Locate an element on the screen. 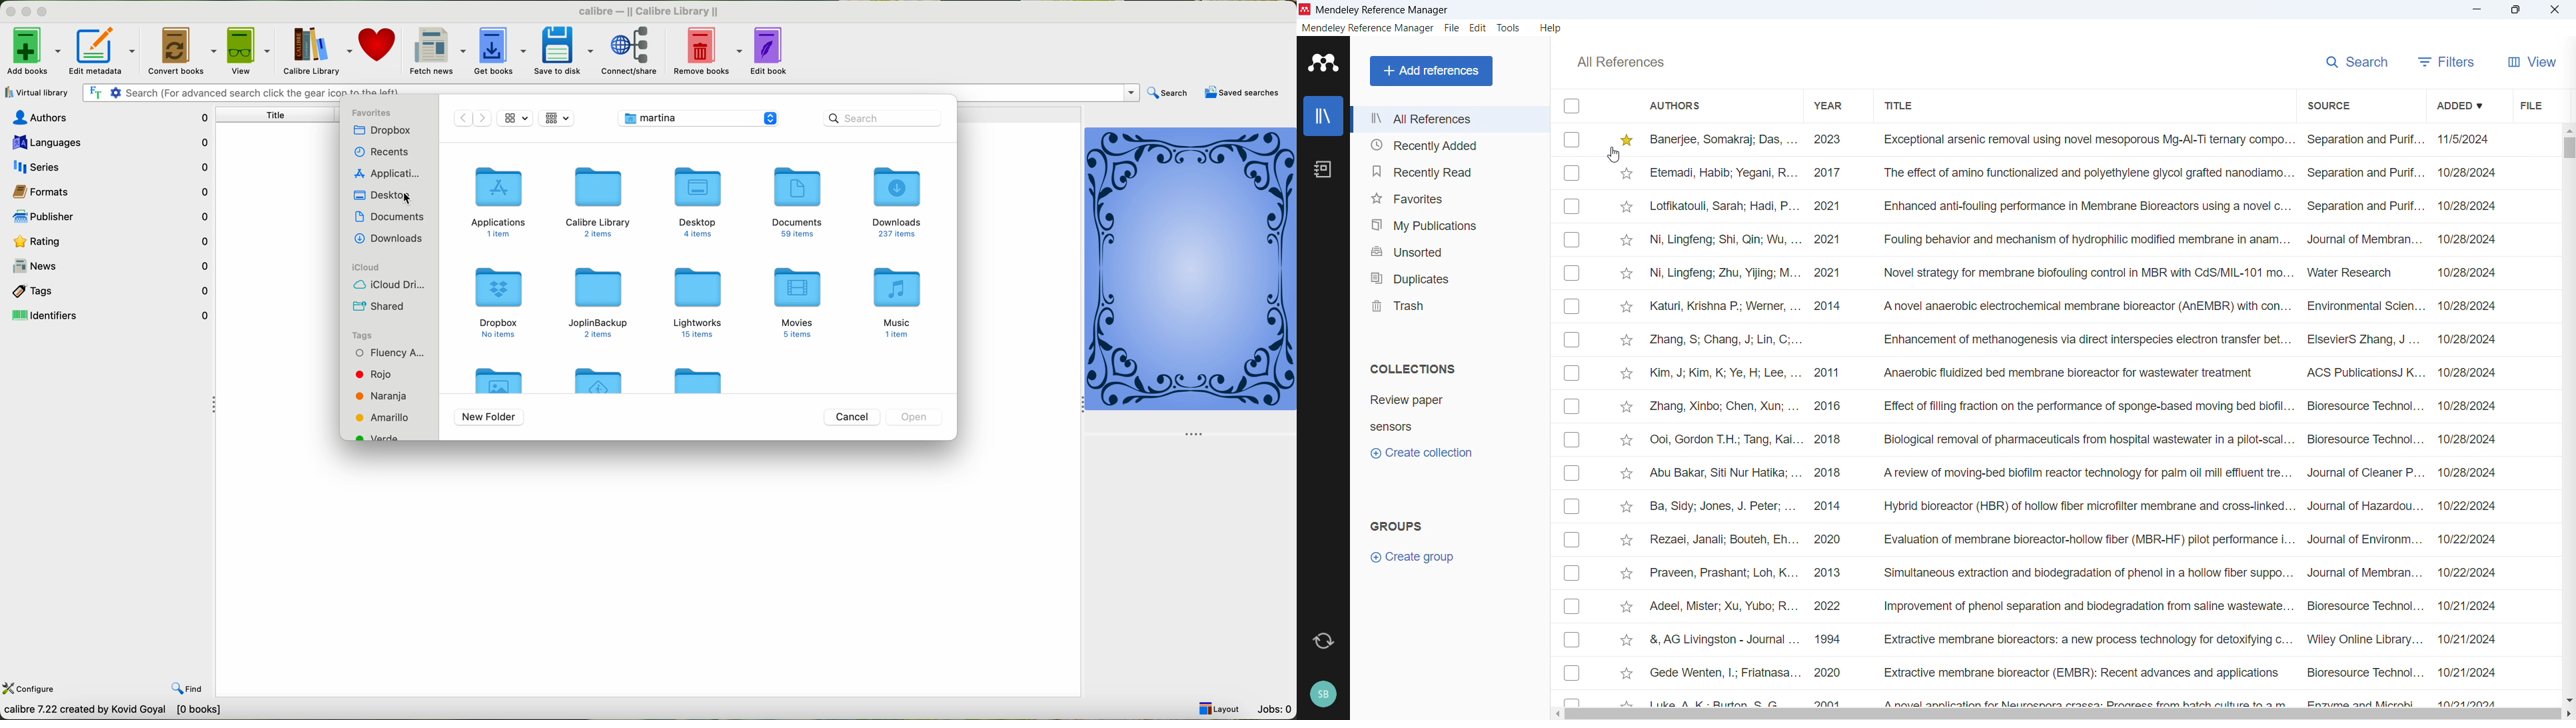  saved searches is located at coordinates (1243, 93).